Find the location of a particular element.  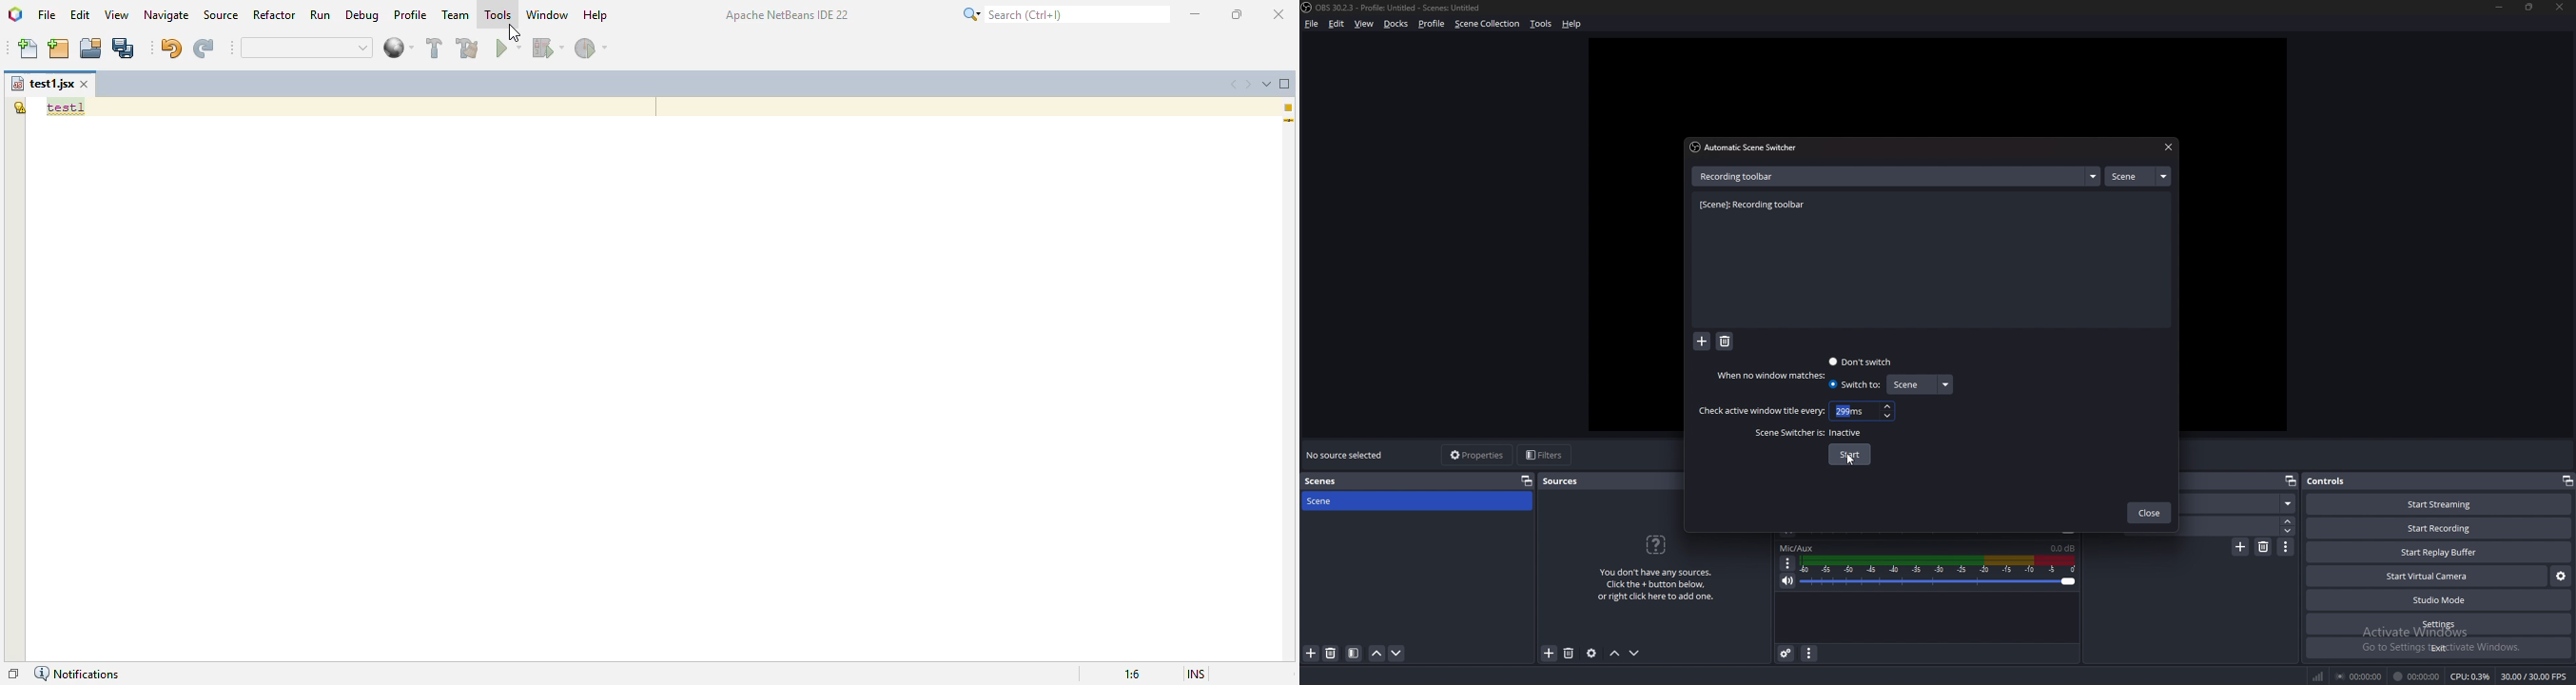

advanced audio properties is located at coordinates (1786, 652).